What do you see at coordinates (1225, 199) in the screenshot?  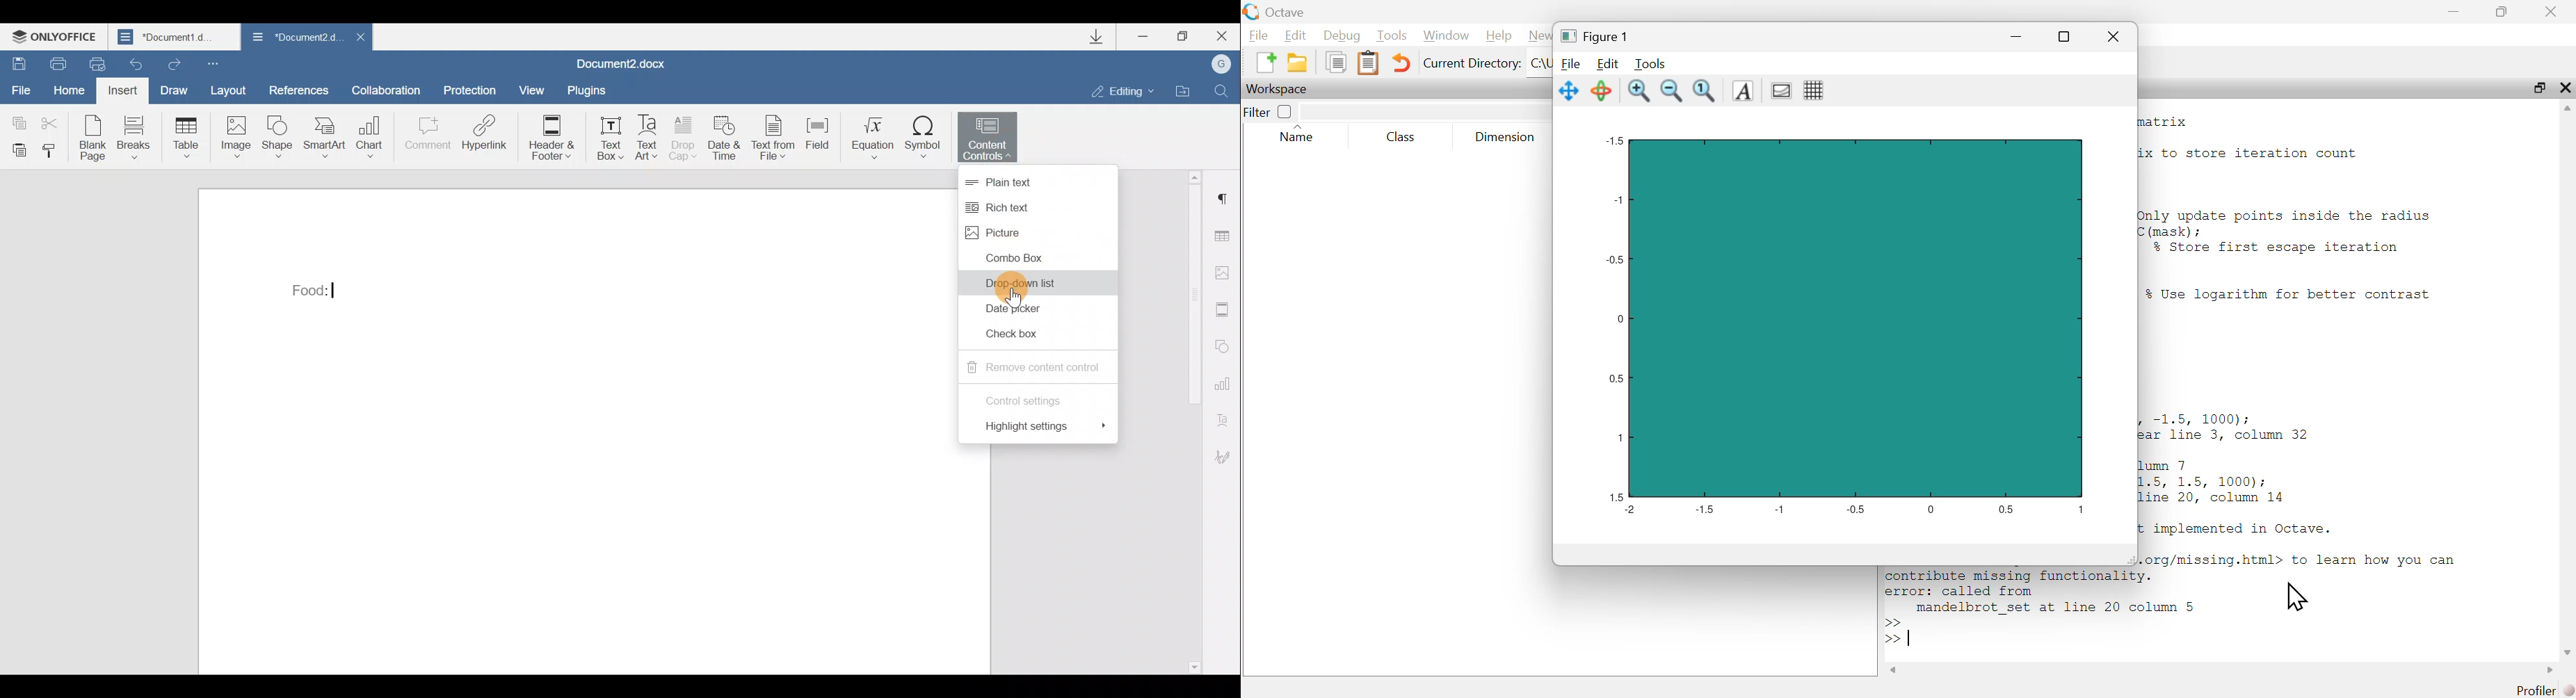 I see `Paragraph settings` at bounding box center [1225, 199].